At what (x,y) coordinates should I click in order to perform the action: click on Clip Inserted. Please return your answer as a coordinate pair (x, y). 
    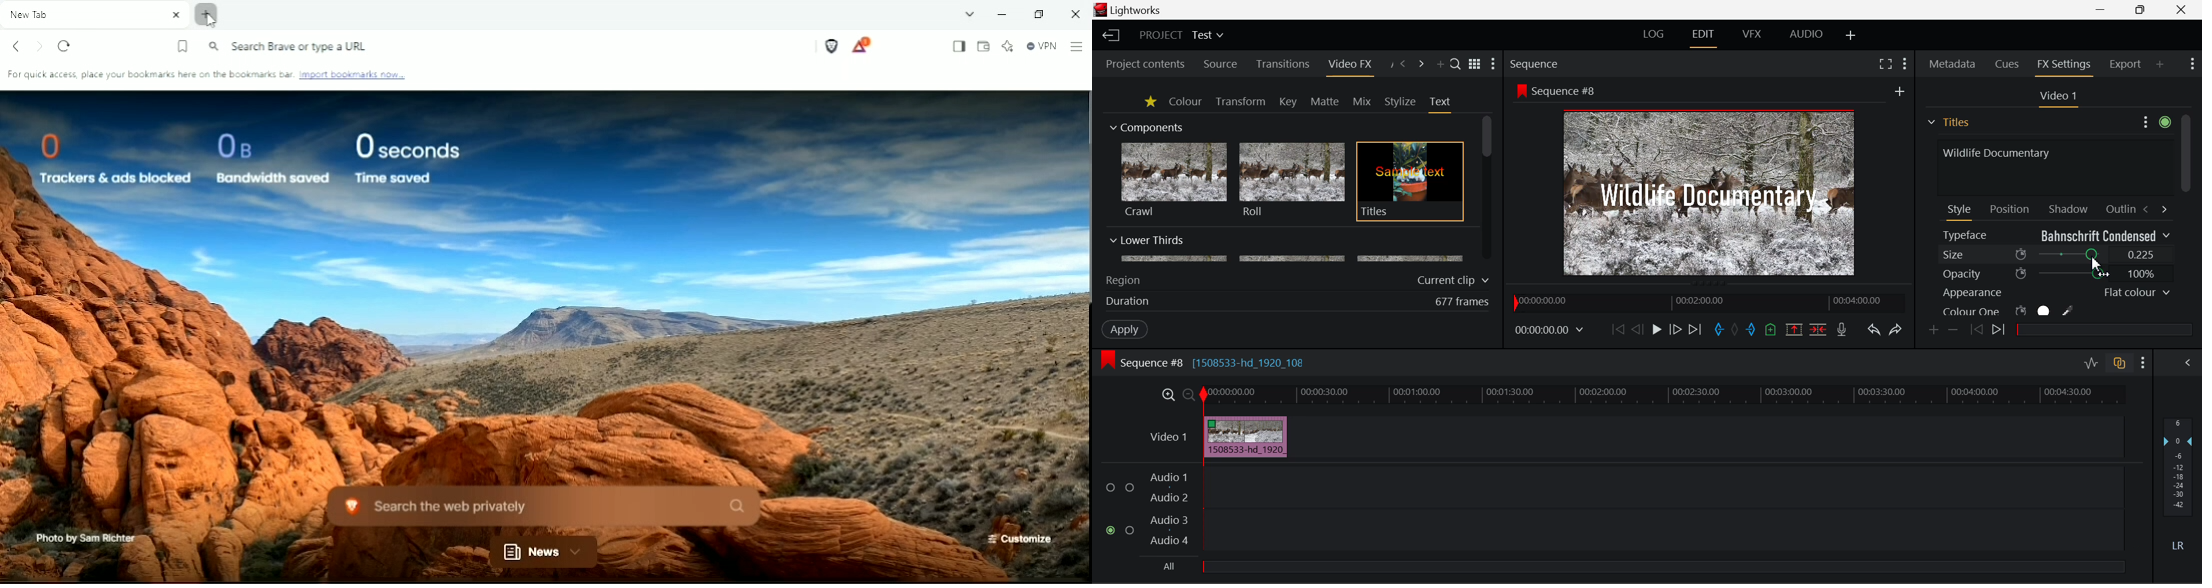
    Looking at the image, I should click on (1242, 437).